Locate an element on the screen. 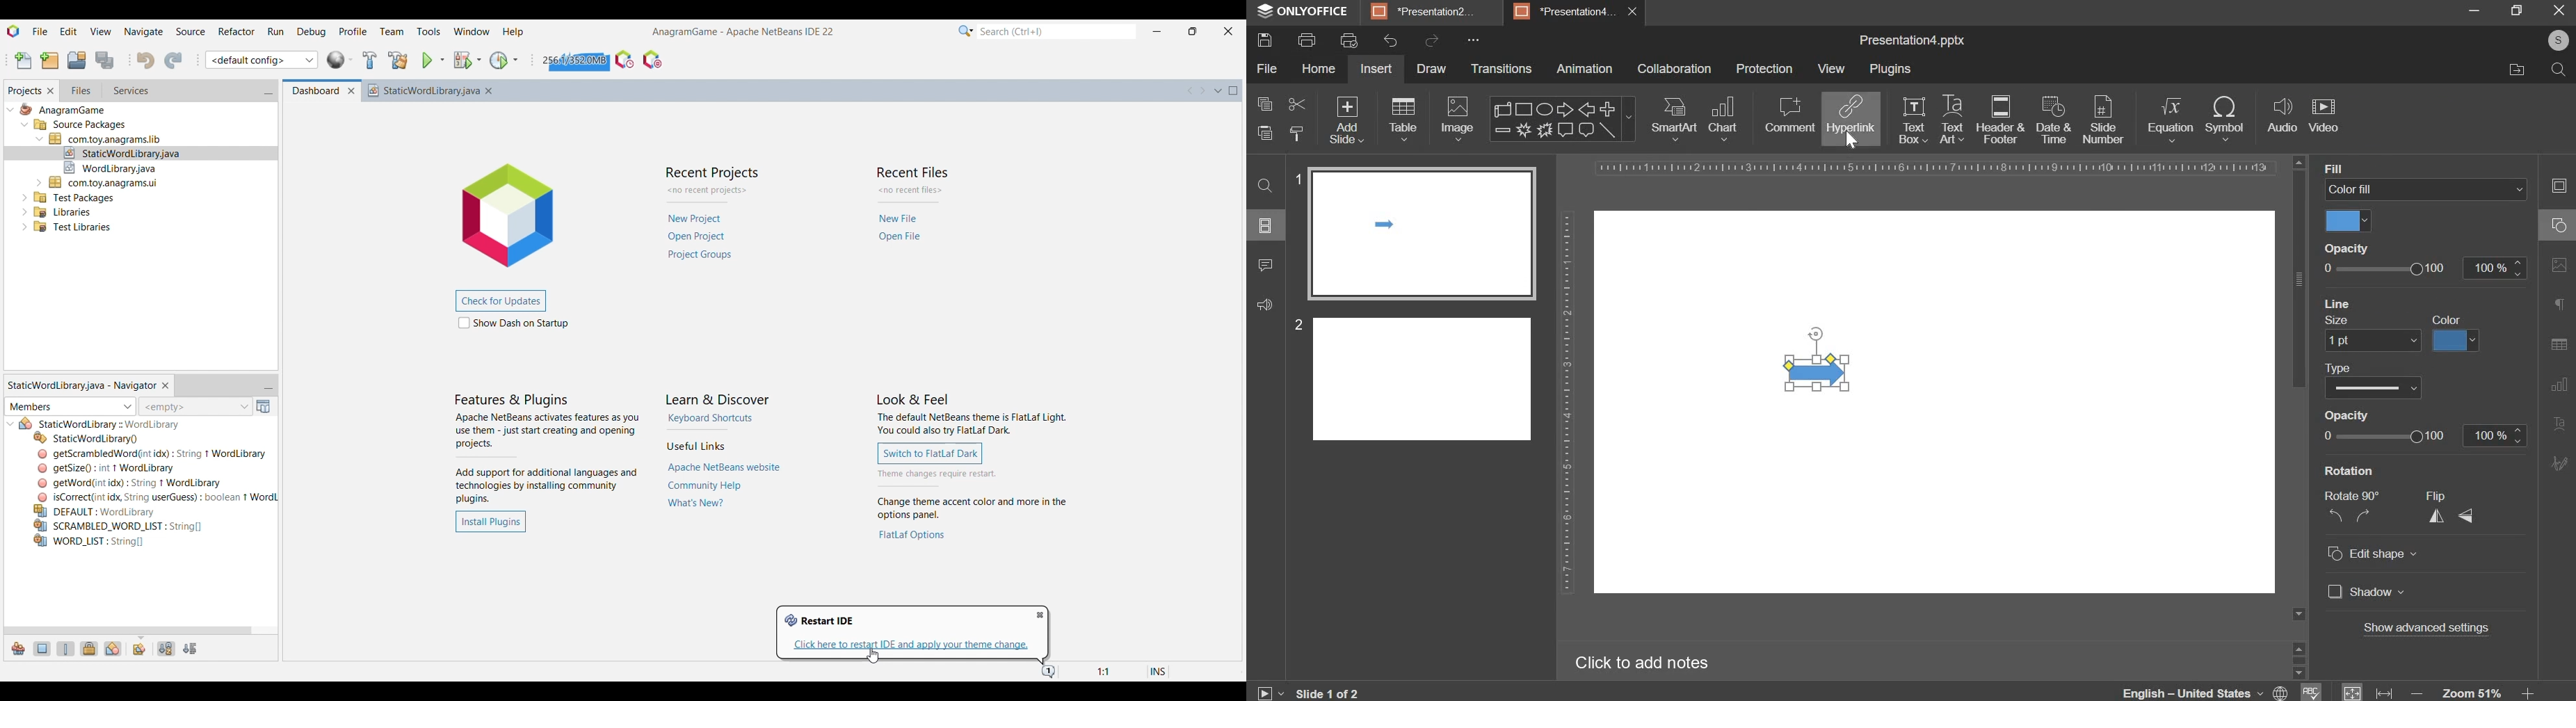 This screenshot has width=2576, height=728.  is located at coordinates (80, 126).